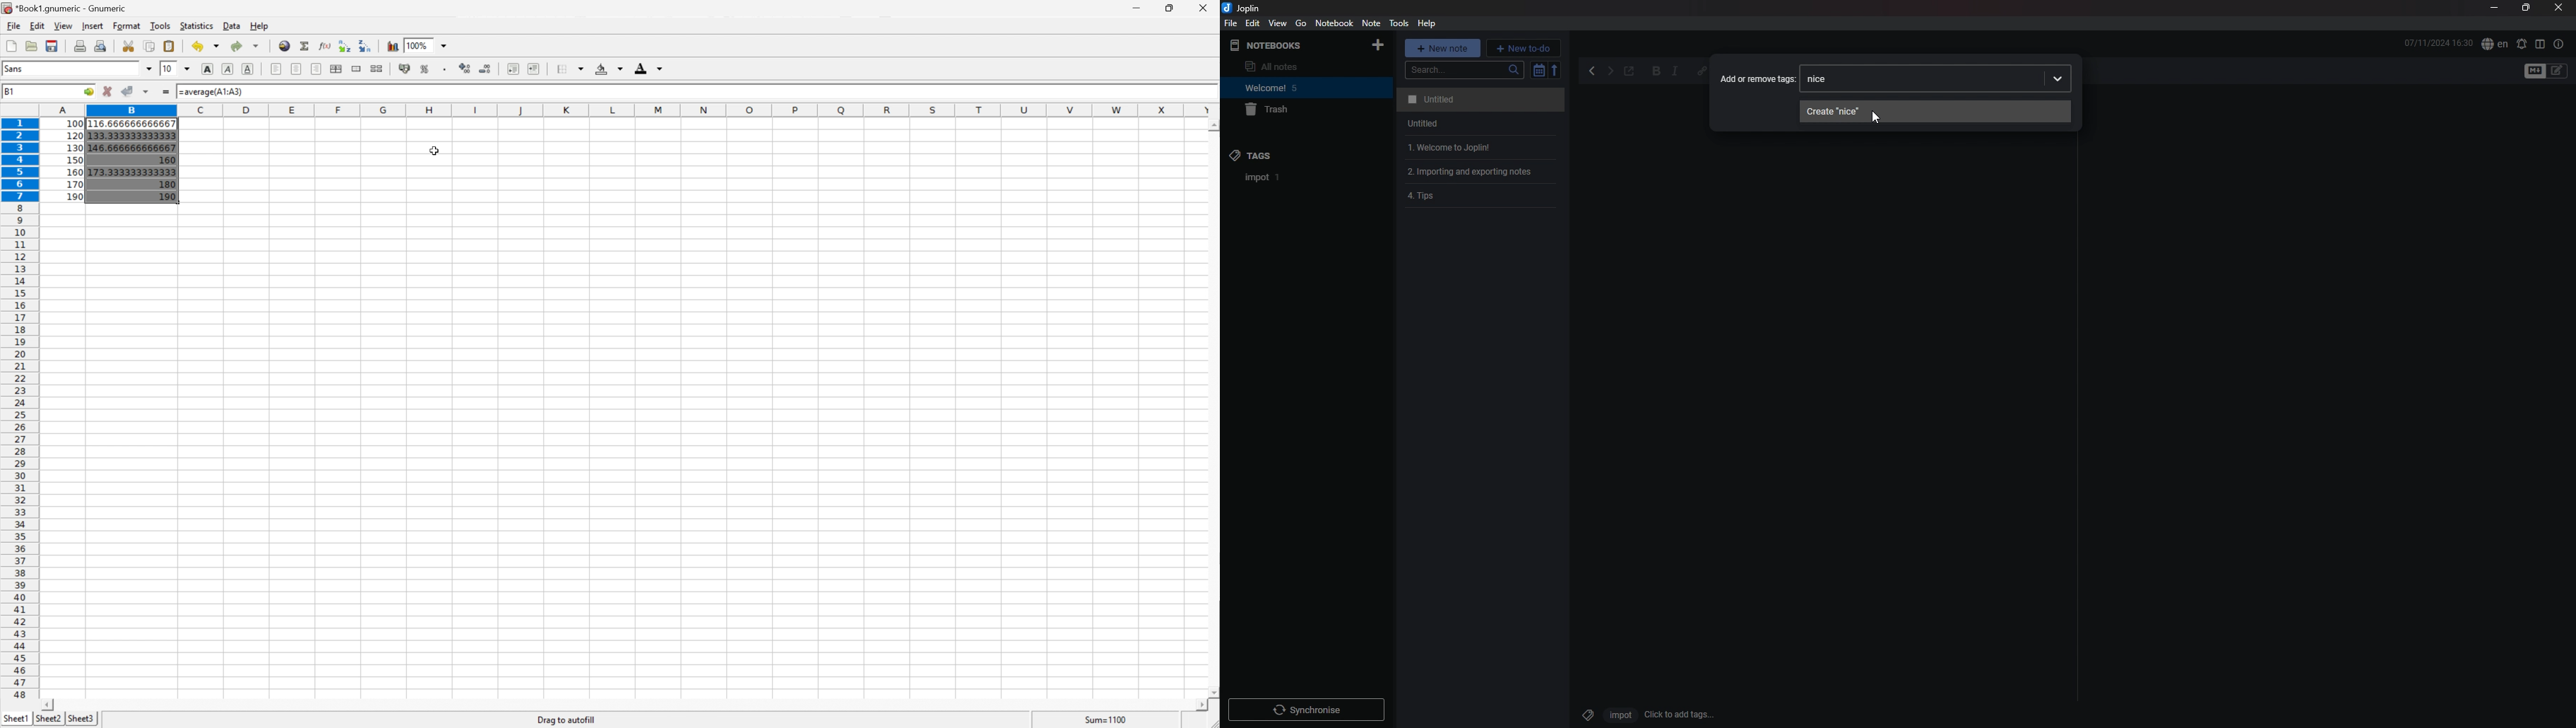 This screenshot has width=2576, height=728. I want to click on toggle editor layout, so click(2540, 44).